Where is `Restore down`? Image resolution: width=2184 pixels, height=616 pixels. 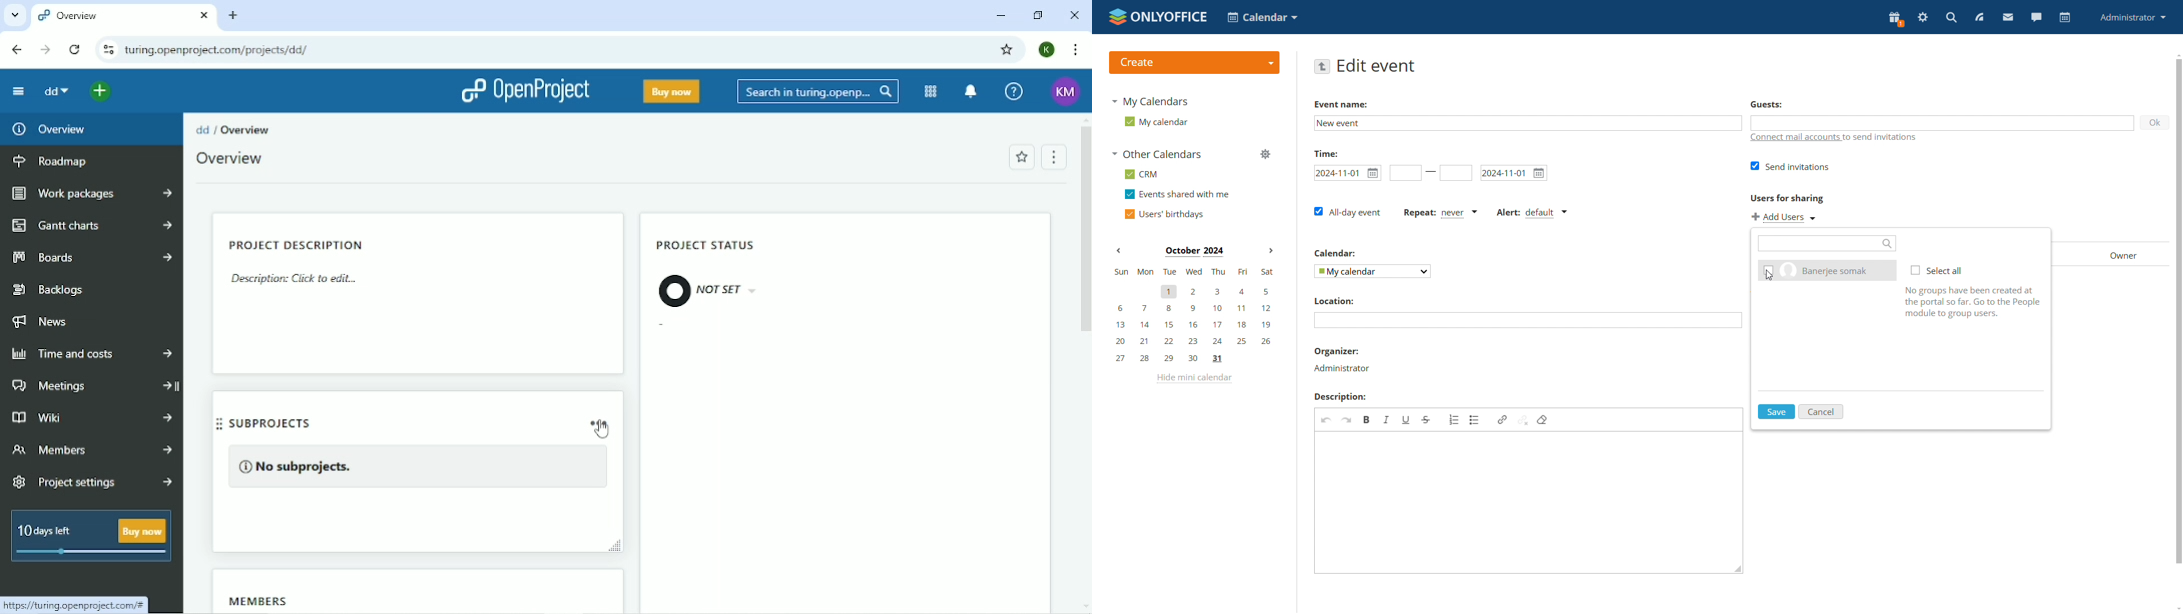 Restore down is located at coordinates (1036, 15).